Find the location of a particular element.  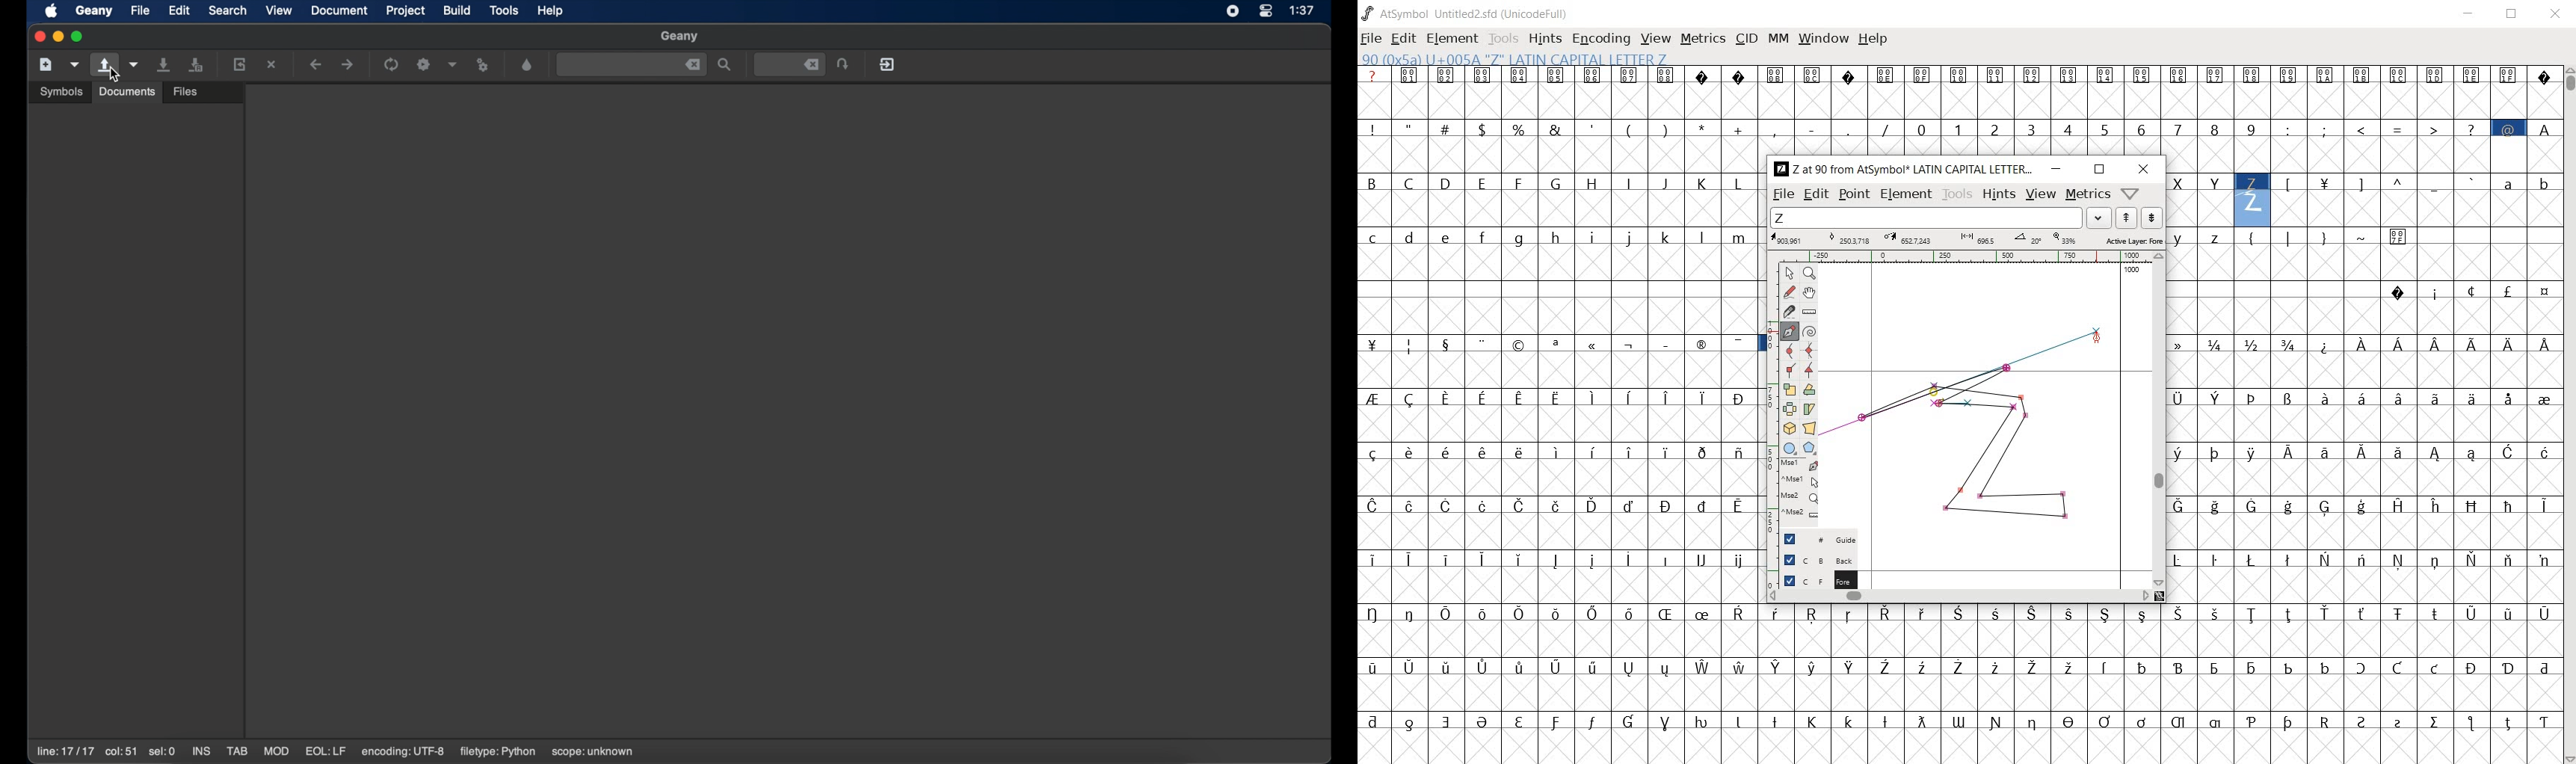

open file is located at coordinates (103, 65).